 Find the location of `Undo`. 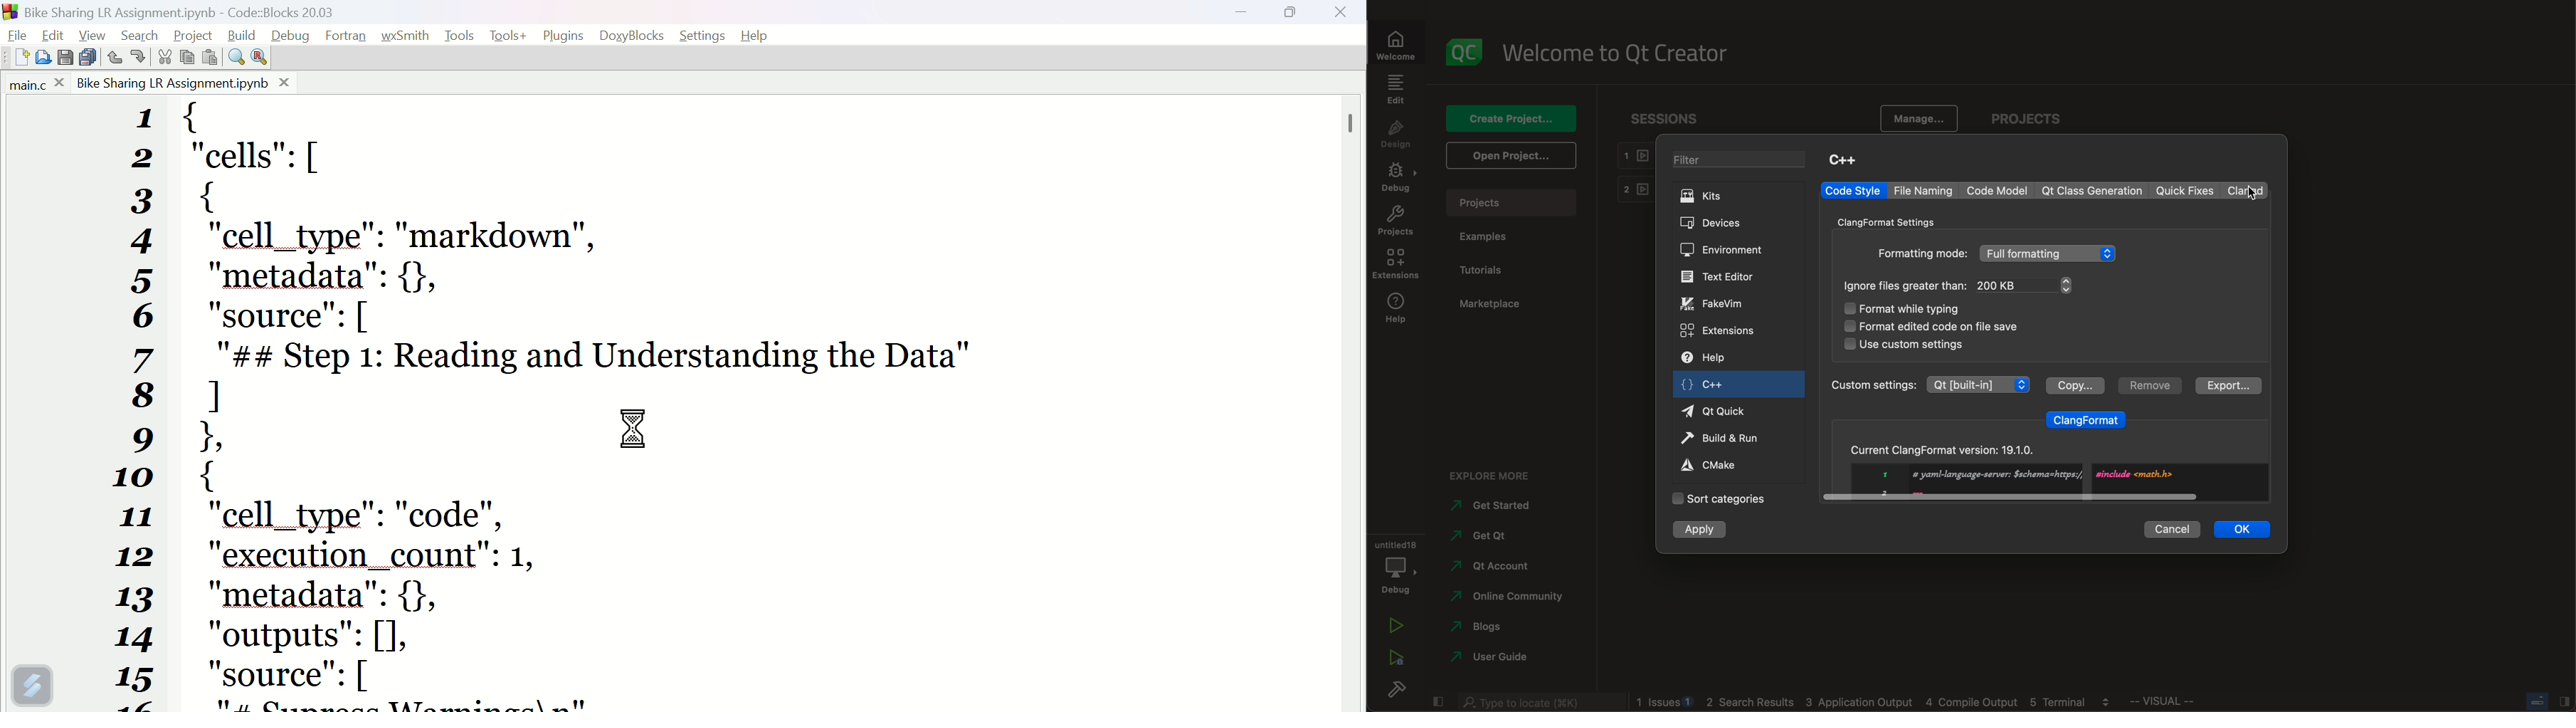

Undo is located at coordinates (115, 57).